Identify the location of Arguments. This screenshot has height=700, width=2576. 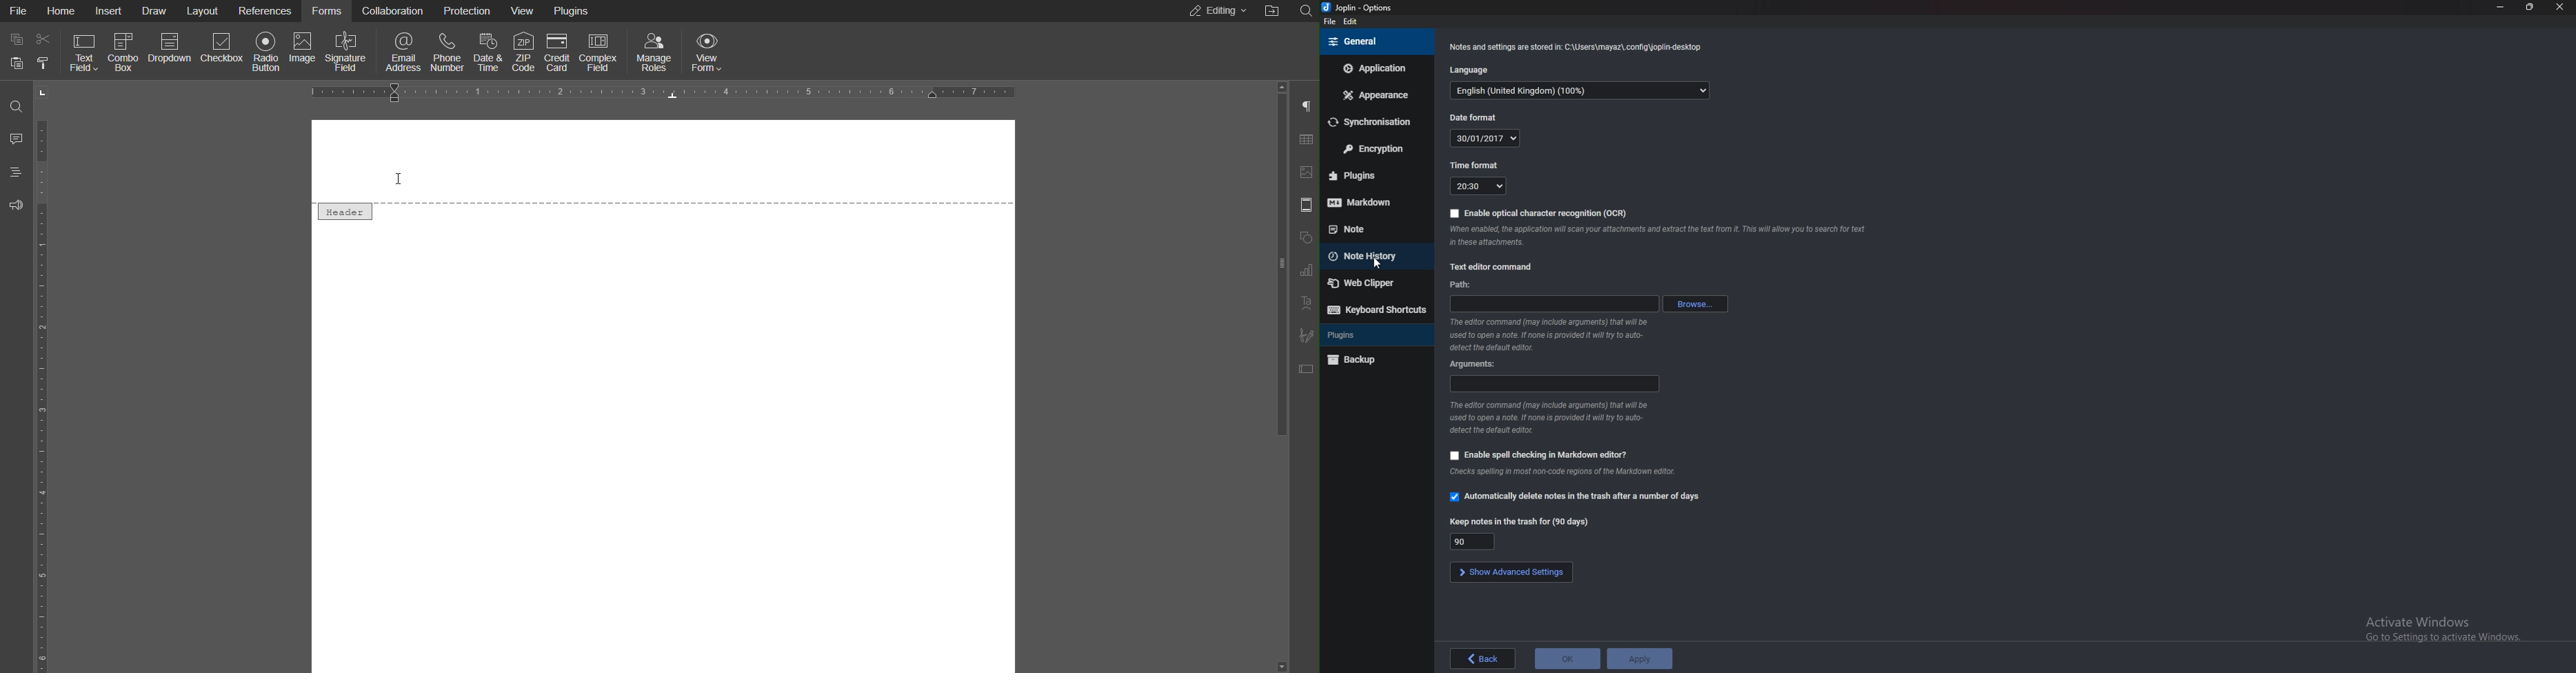
(1481, 363).